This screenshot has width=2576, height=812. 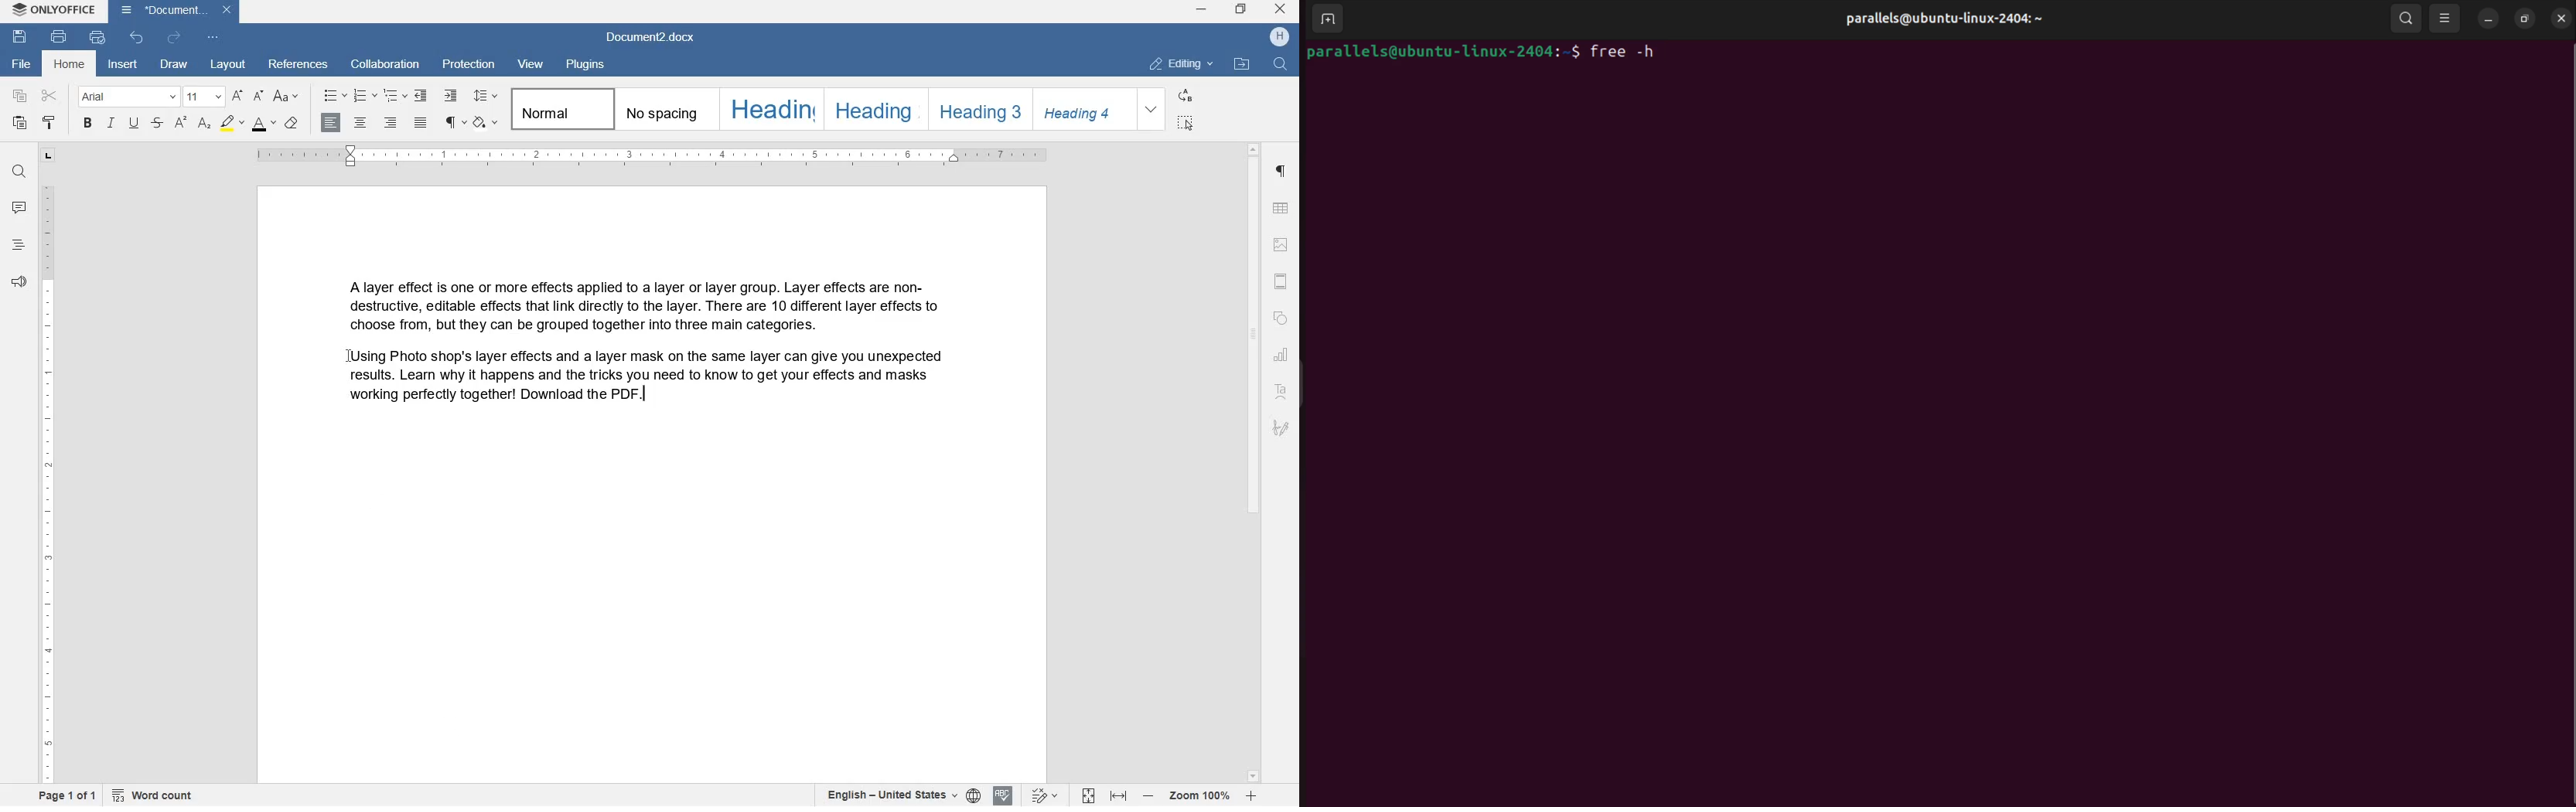 I want to click on REFERENCES, so click(x=299, y=66).